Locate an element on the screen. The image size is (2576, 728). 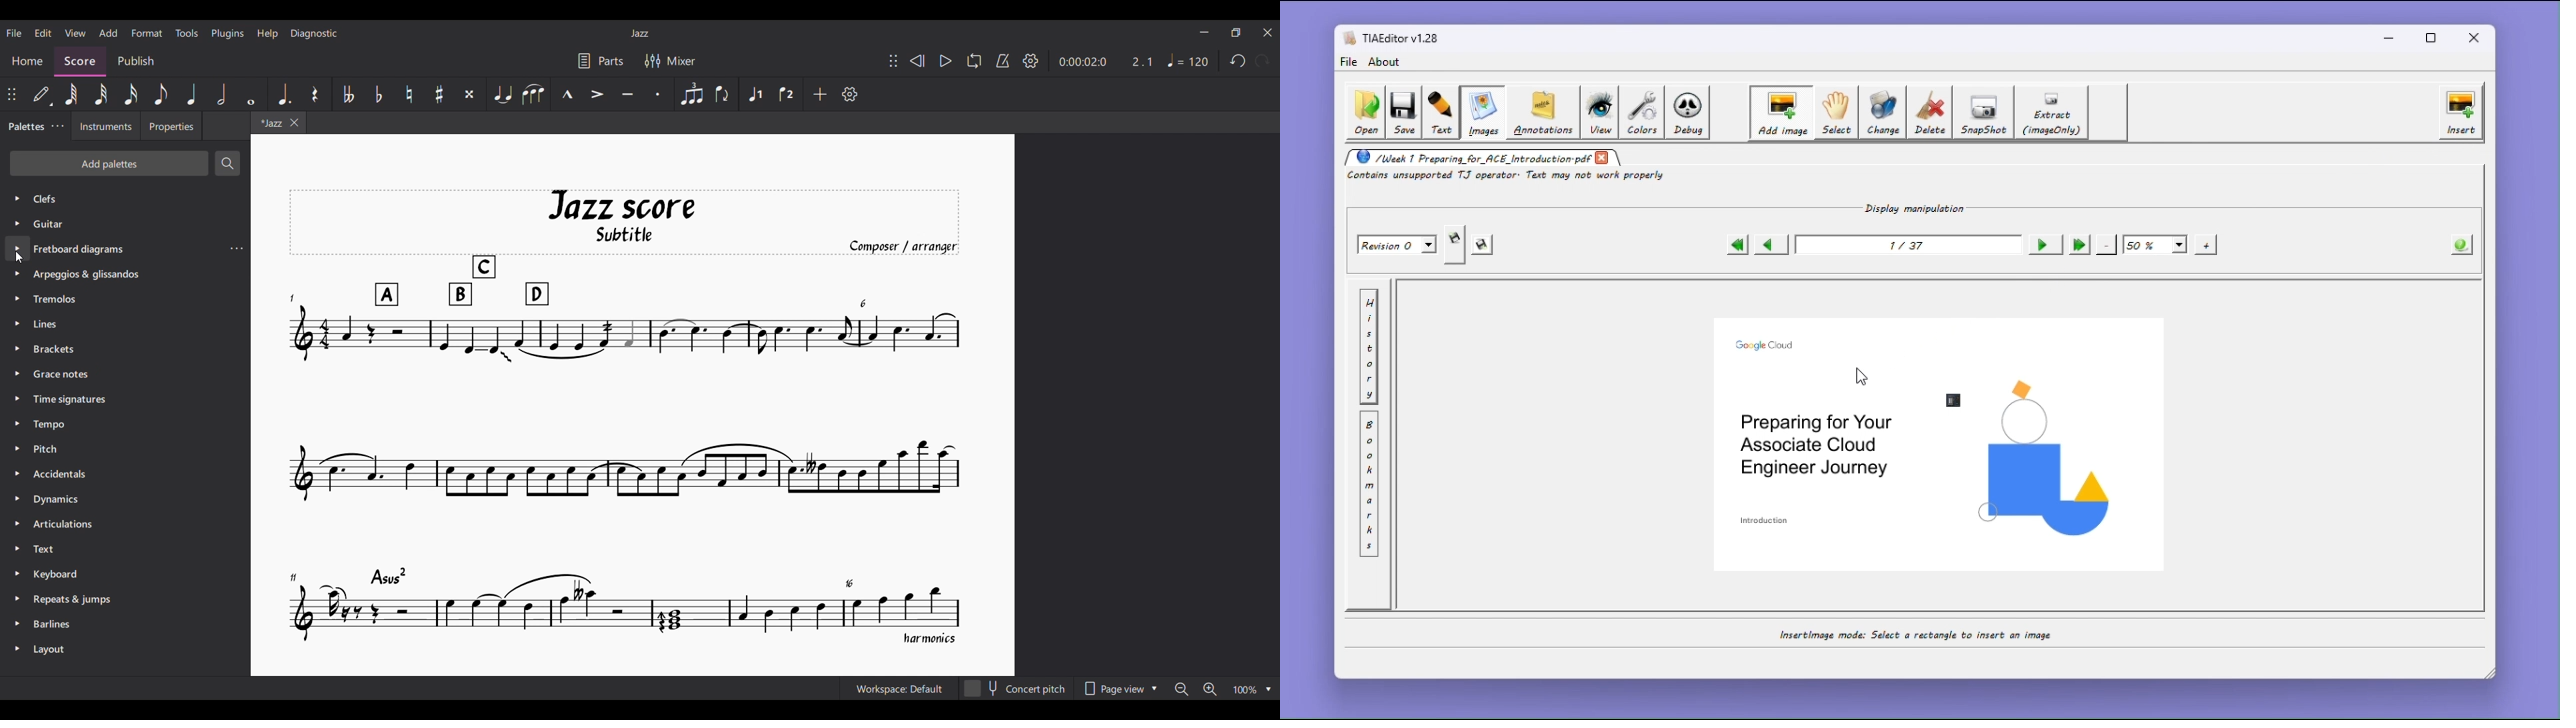
Augmentation dot is located at coordinates (283, 93).